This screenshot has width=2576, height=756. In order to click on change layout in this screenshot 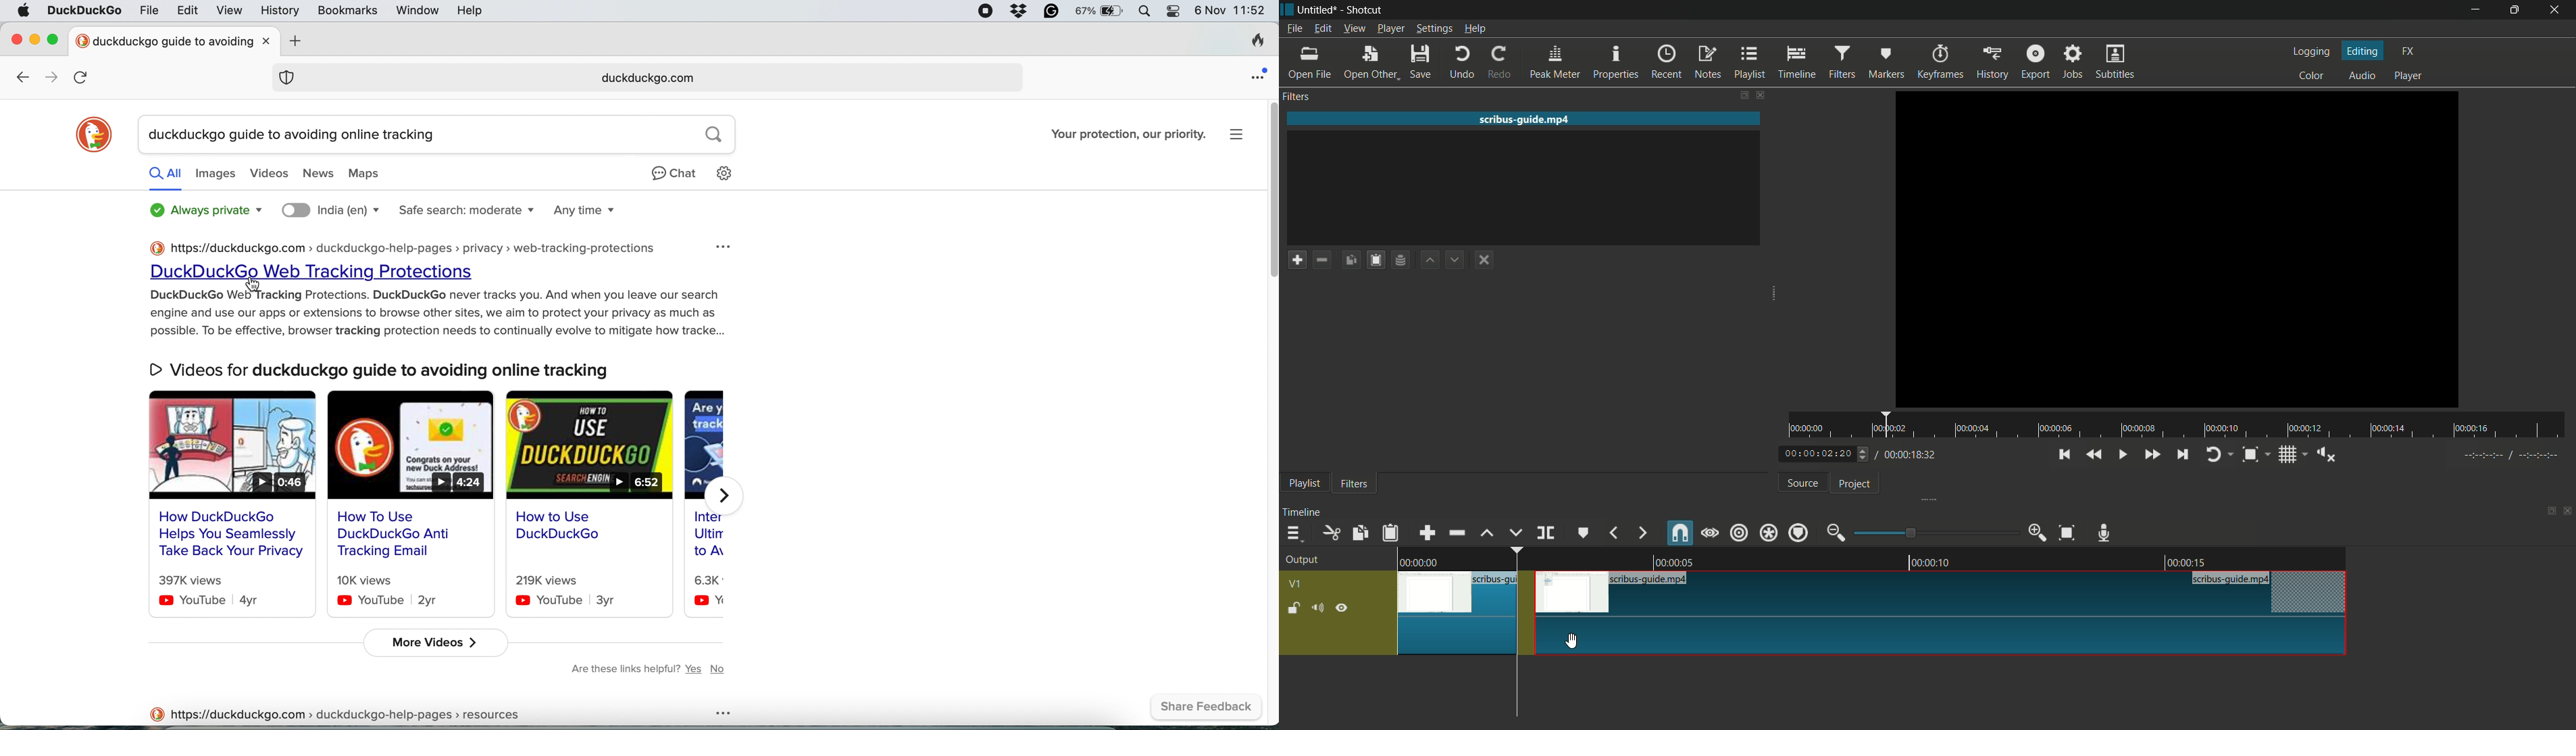, I will do `click(2549, 512)`.